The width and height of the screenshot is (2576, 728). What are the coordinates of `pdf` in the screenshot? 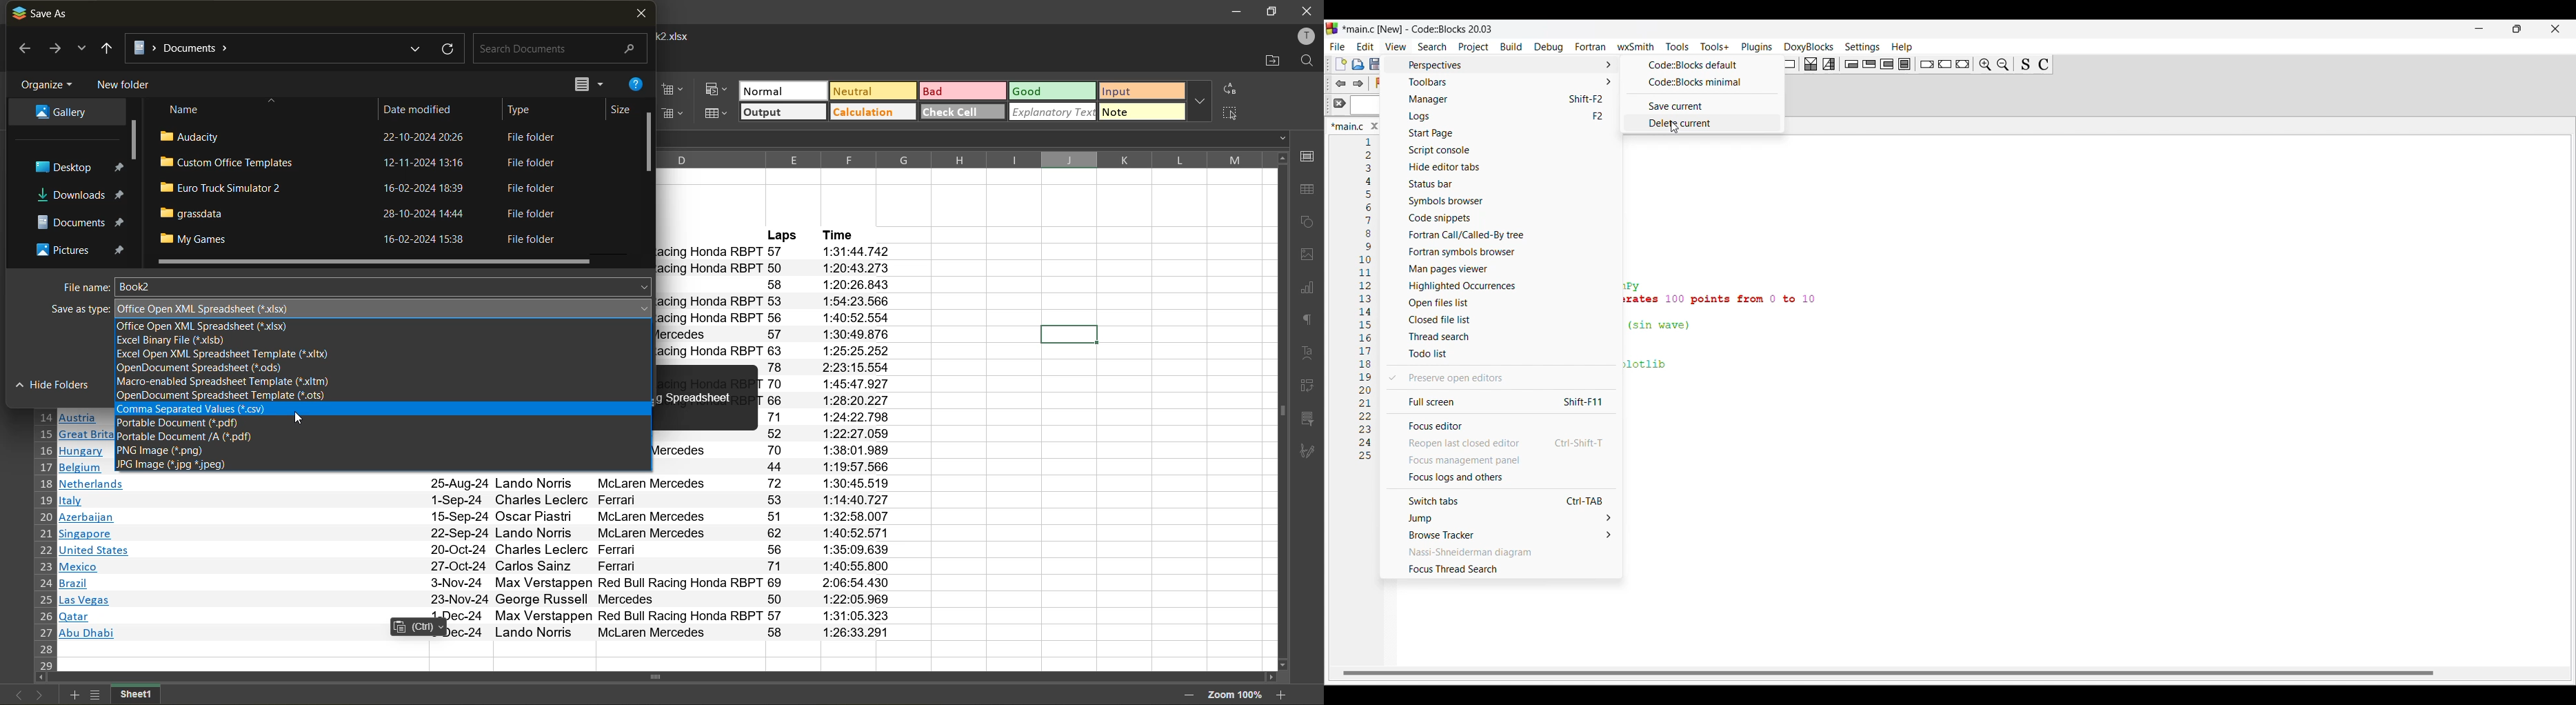 It's located at (185, 424).